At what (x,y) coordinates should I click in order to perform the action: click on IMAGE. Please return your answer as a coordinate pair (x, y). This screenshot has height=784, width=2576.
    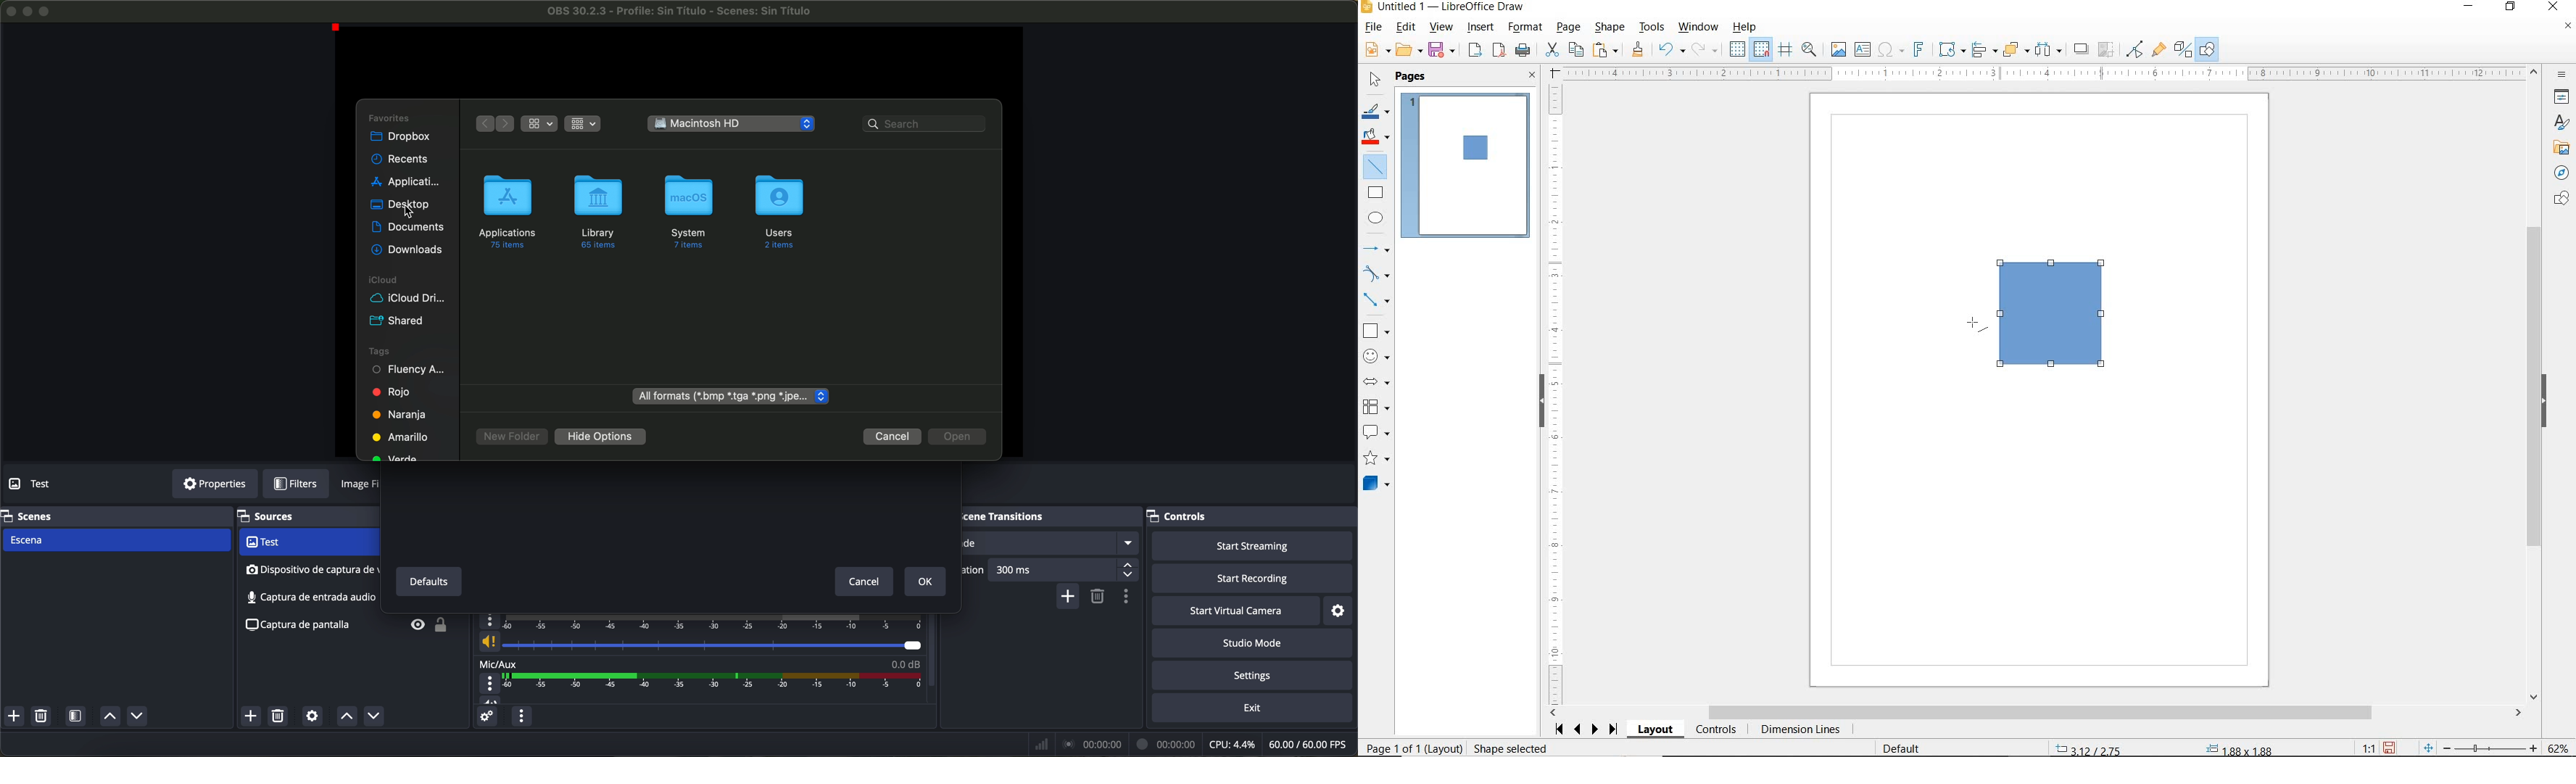
    Looking at the image, I should click on (1838, 49).